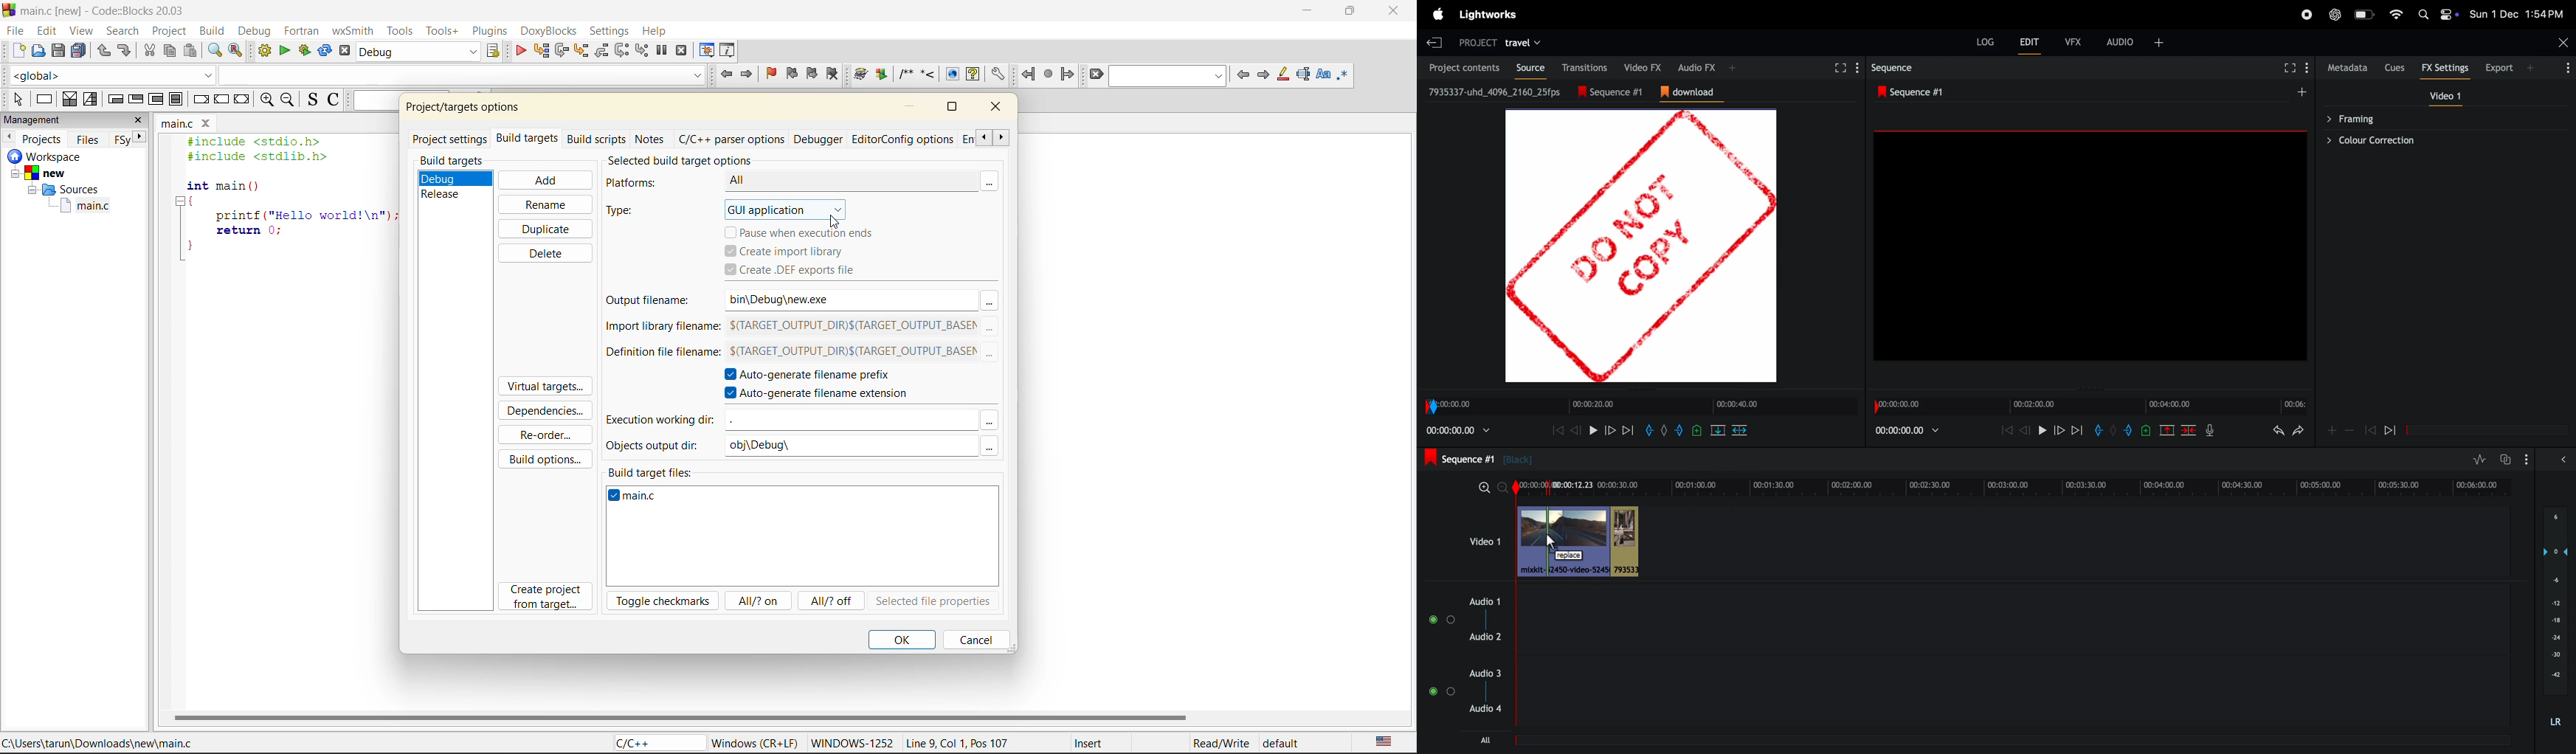 The height and width of the screenshot is (756, 2576). What do you see at coordinates (2113, 430) in the screenshot?
I see `Add` at bounding box center [2113, 430].